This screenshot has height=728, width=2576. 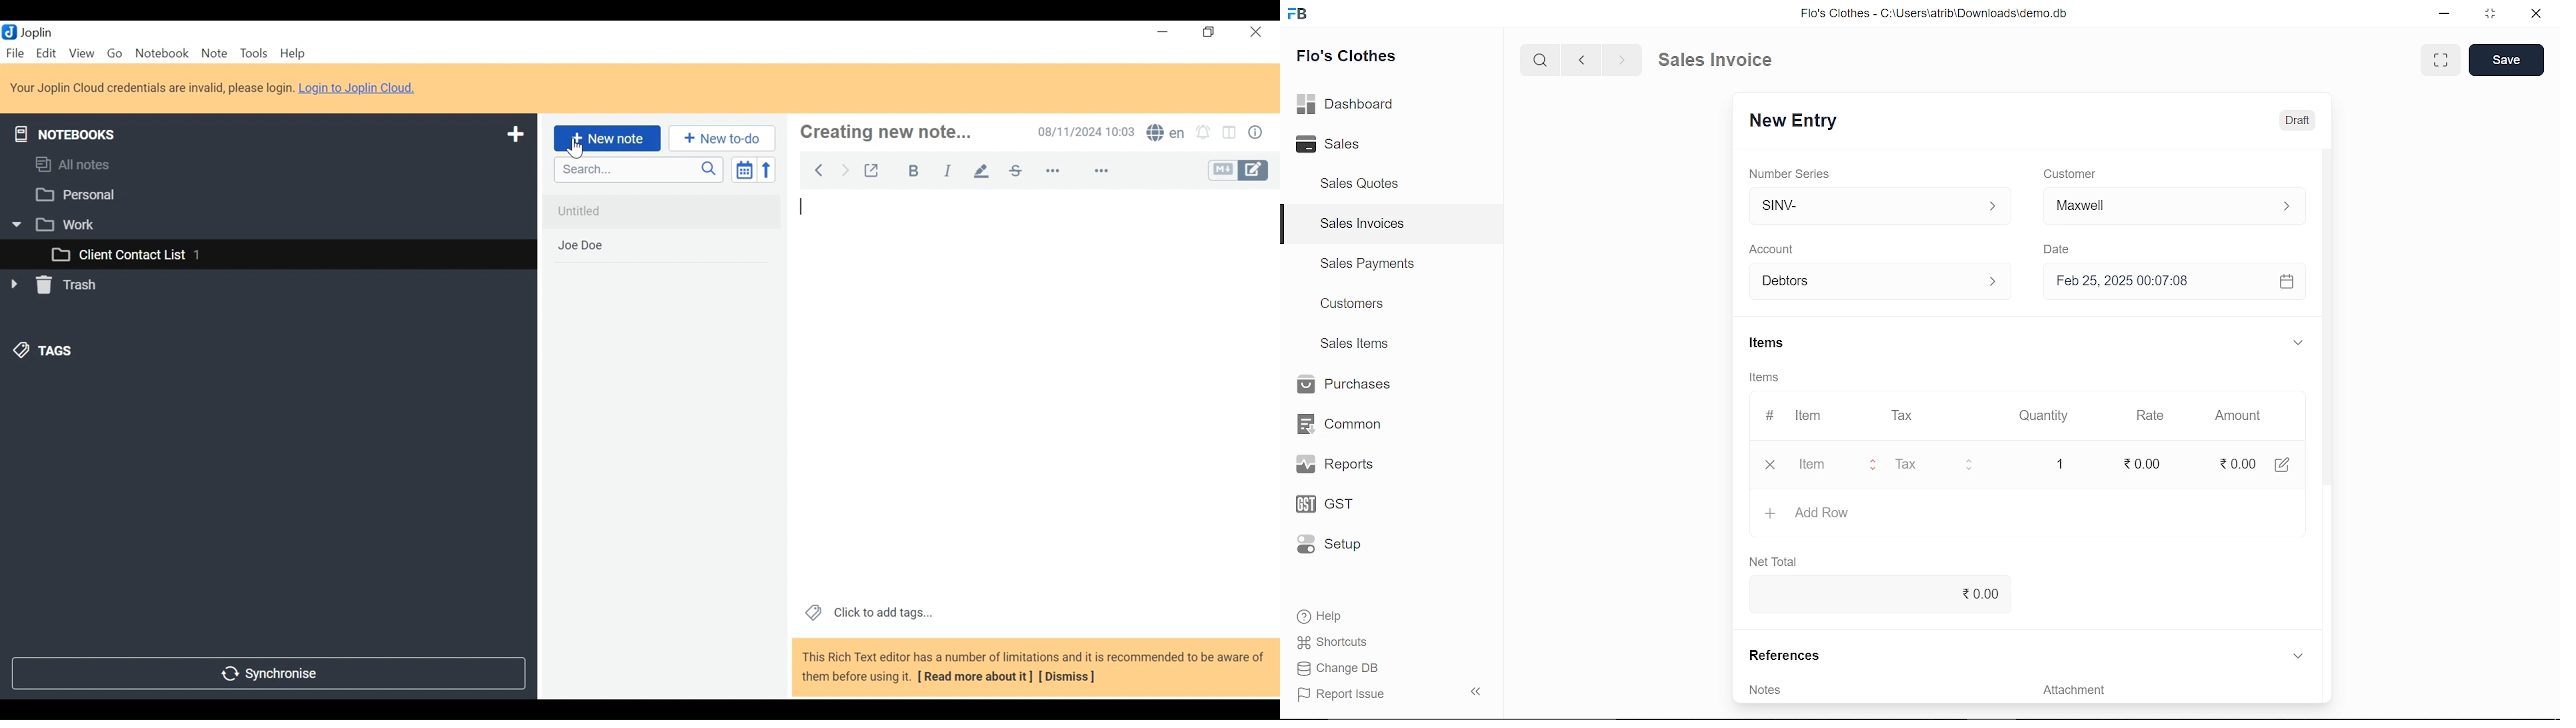 I want to click on Notebook, so click(x=161, y=53).